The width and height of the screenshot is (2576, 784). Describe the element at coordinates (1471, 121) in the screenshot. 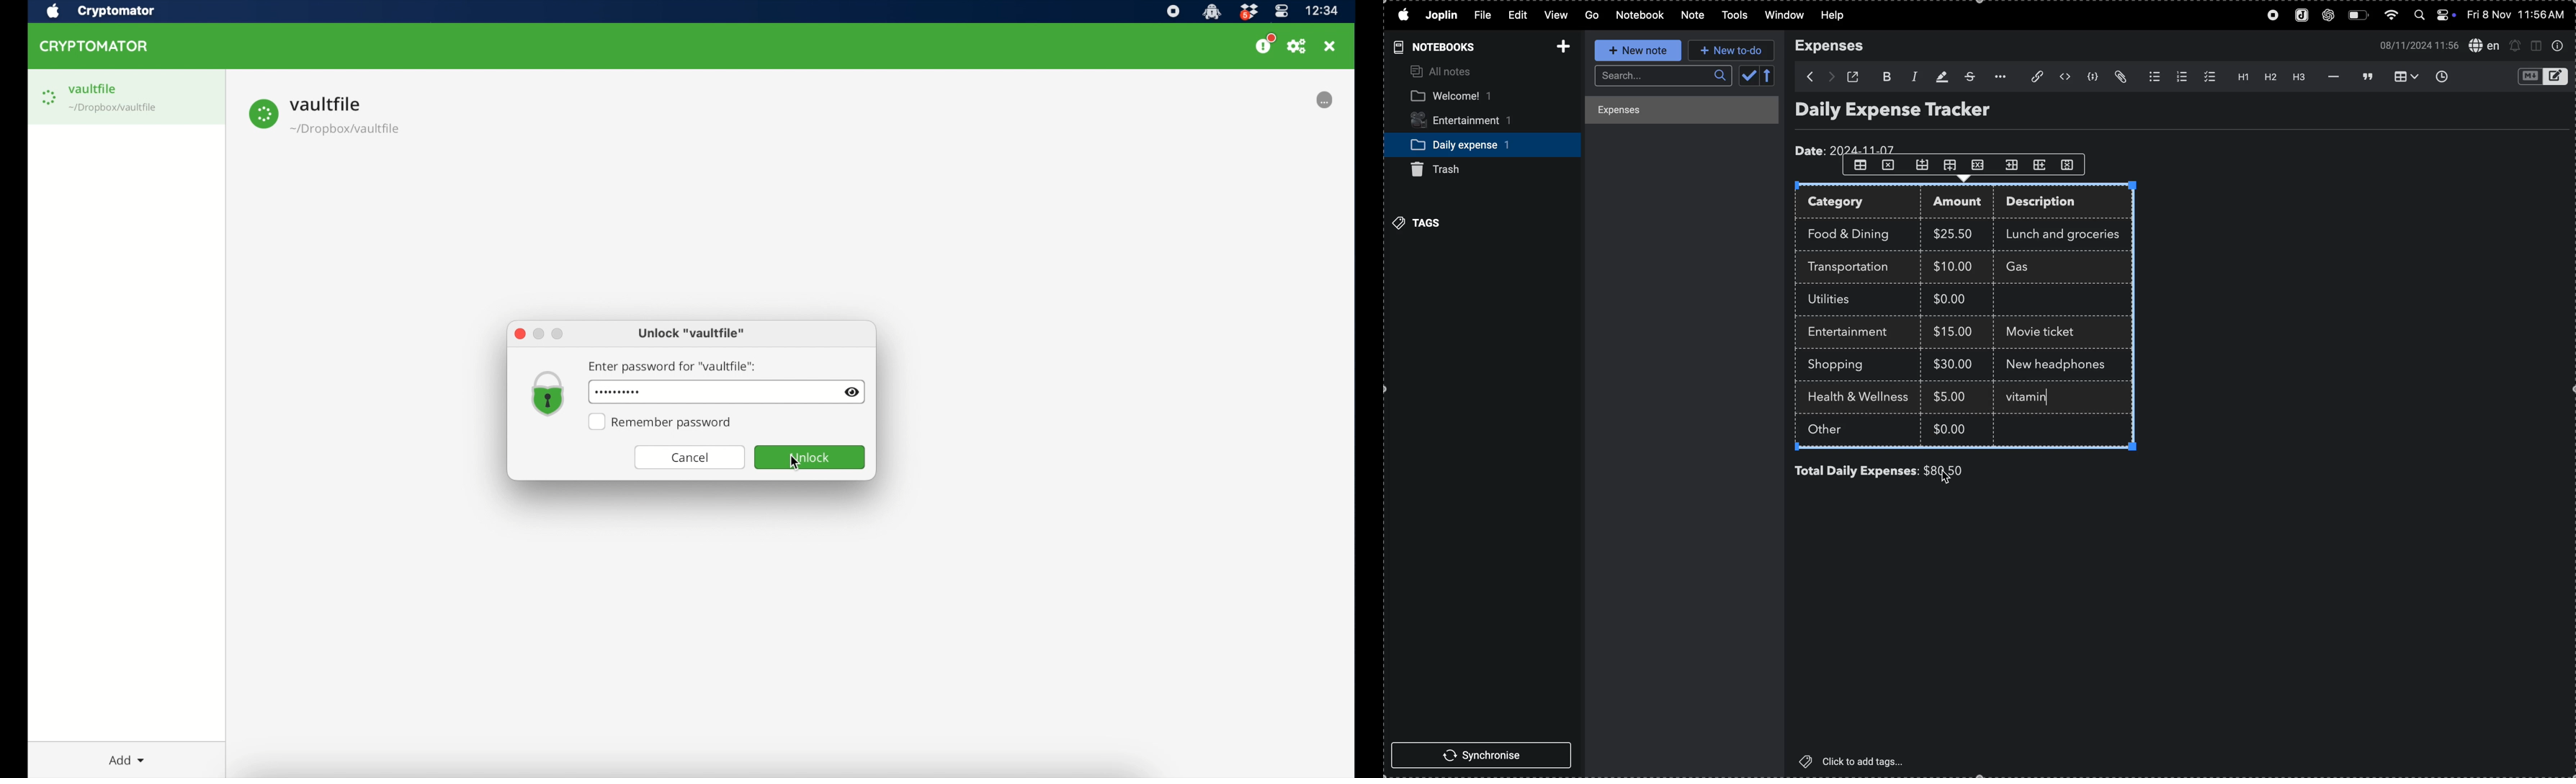

I see `entertainment` at that location.